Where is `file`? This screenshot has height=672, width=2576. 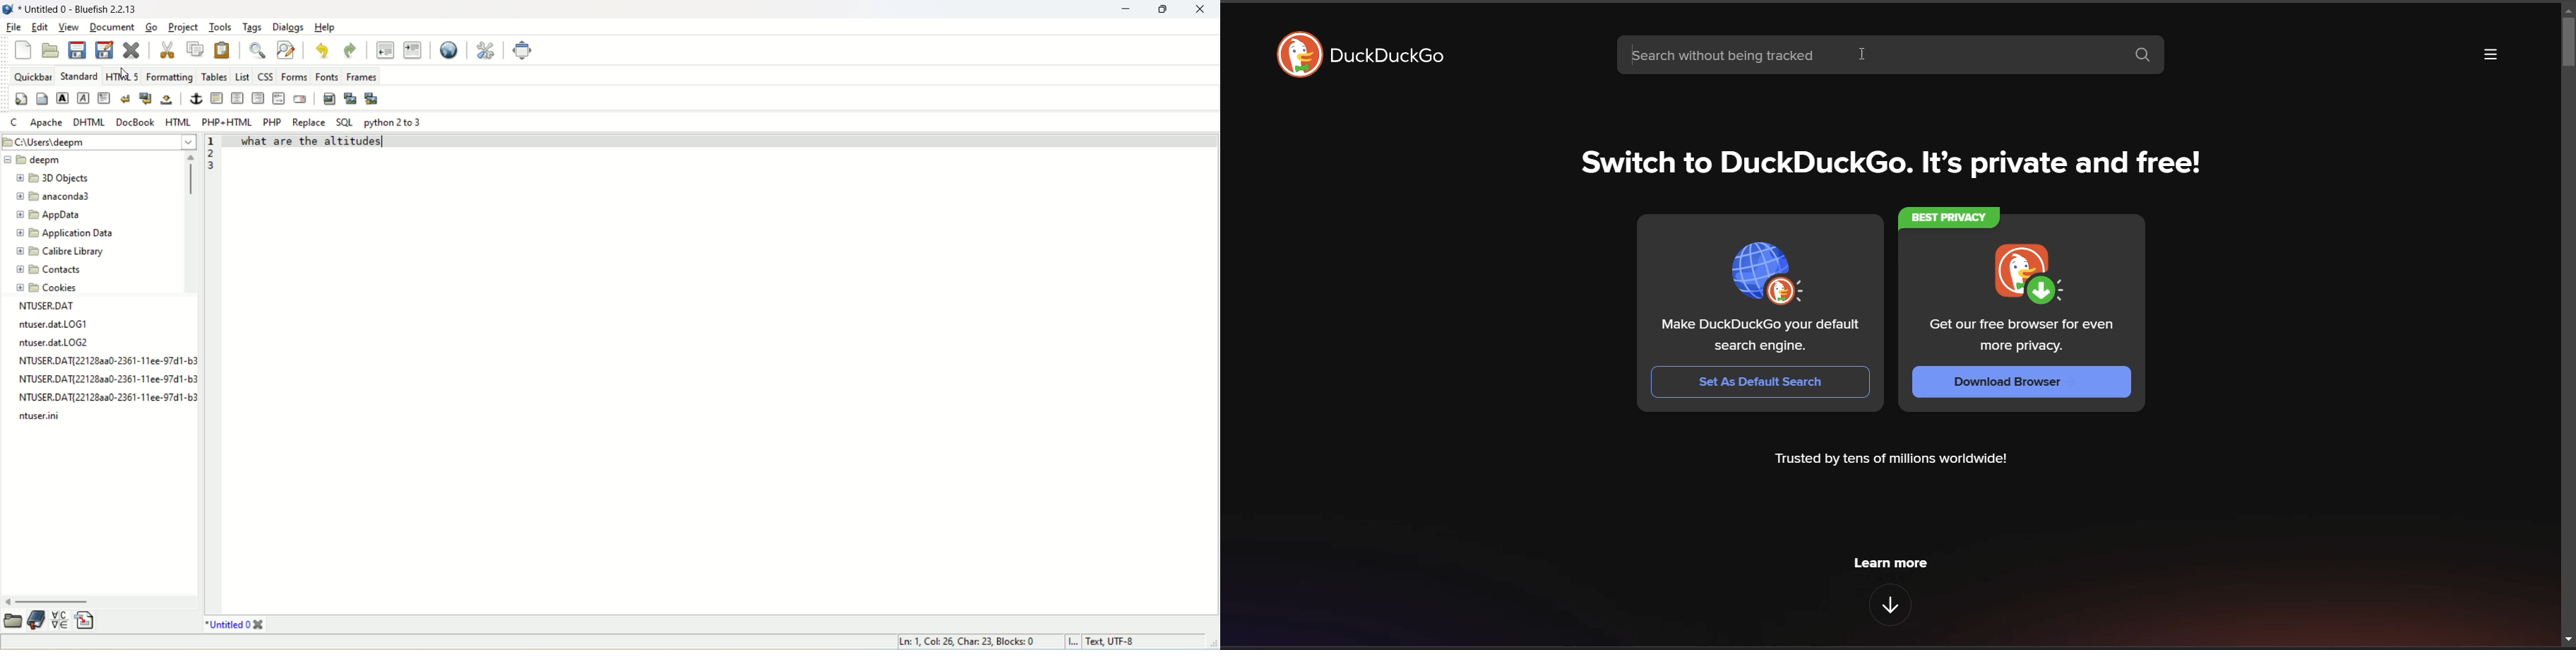
file is located at coordinates (14, 29).